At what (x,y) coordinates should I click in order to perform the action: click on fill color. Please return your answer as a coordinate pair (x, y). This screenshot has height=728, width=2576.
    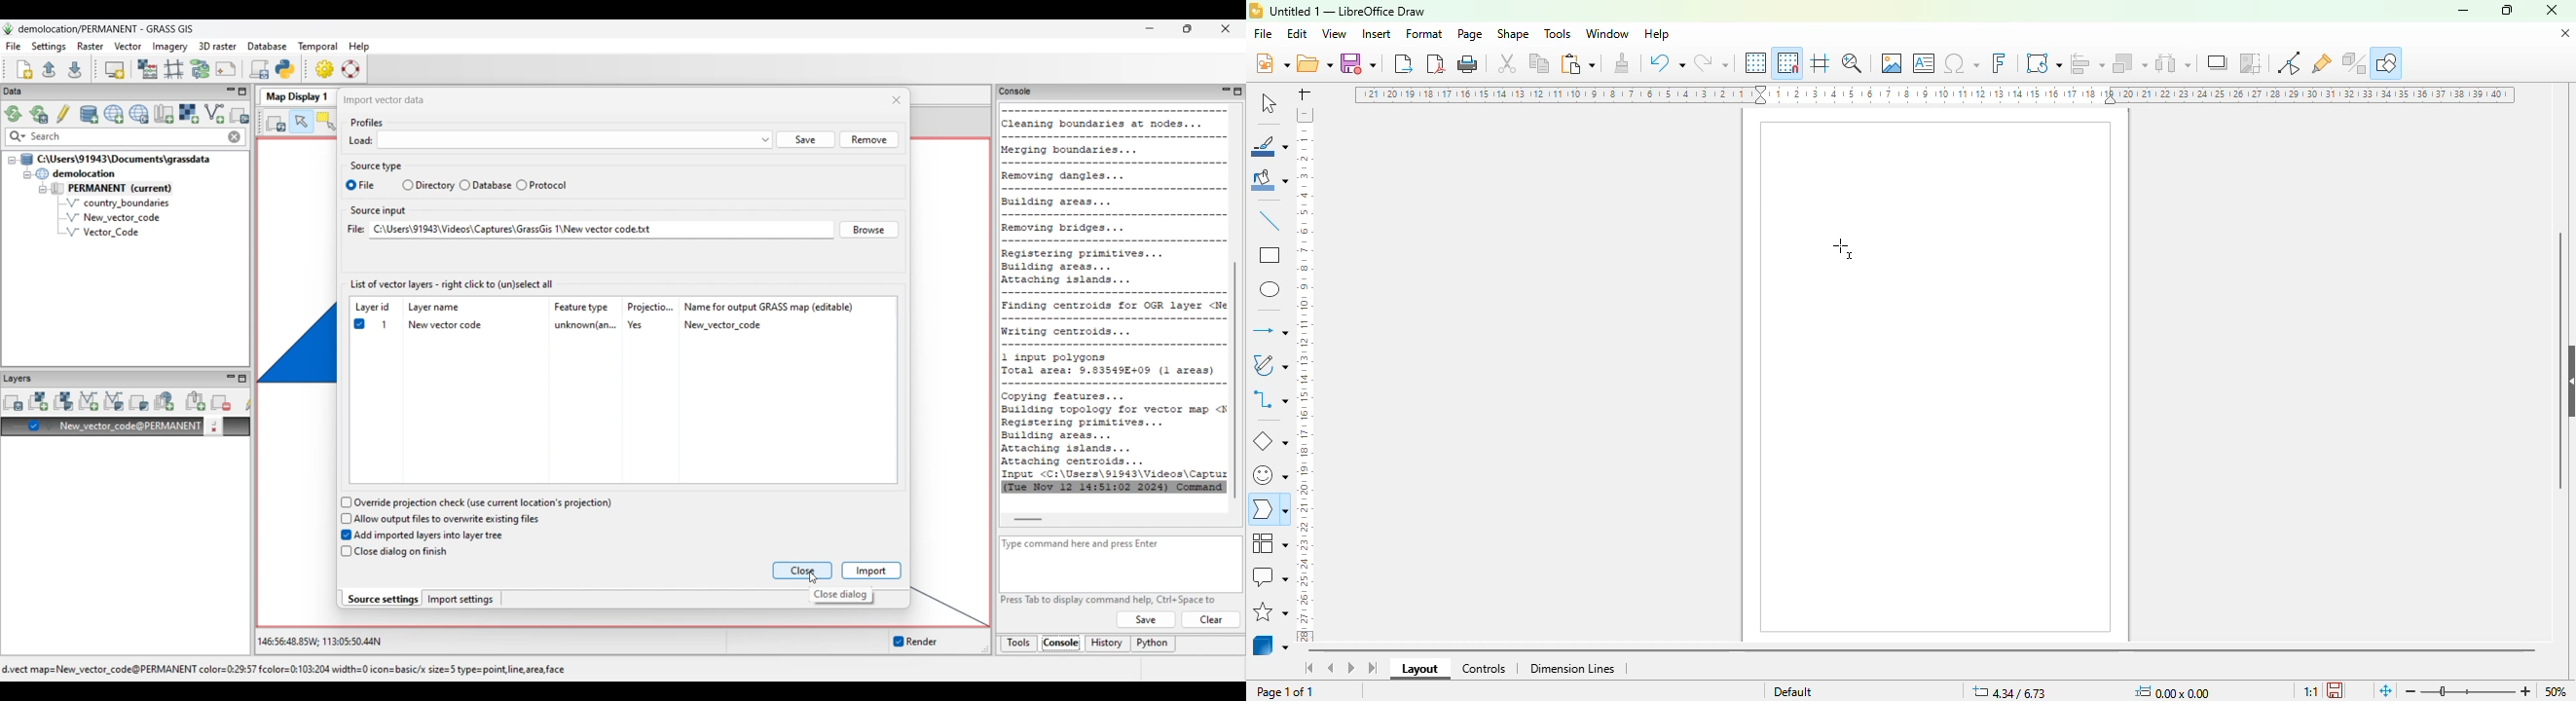
    Looking at the image, I should click on (1270, 180).